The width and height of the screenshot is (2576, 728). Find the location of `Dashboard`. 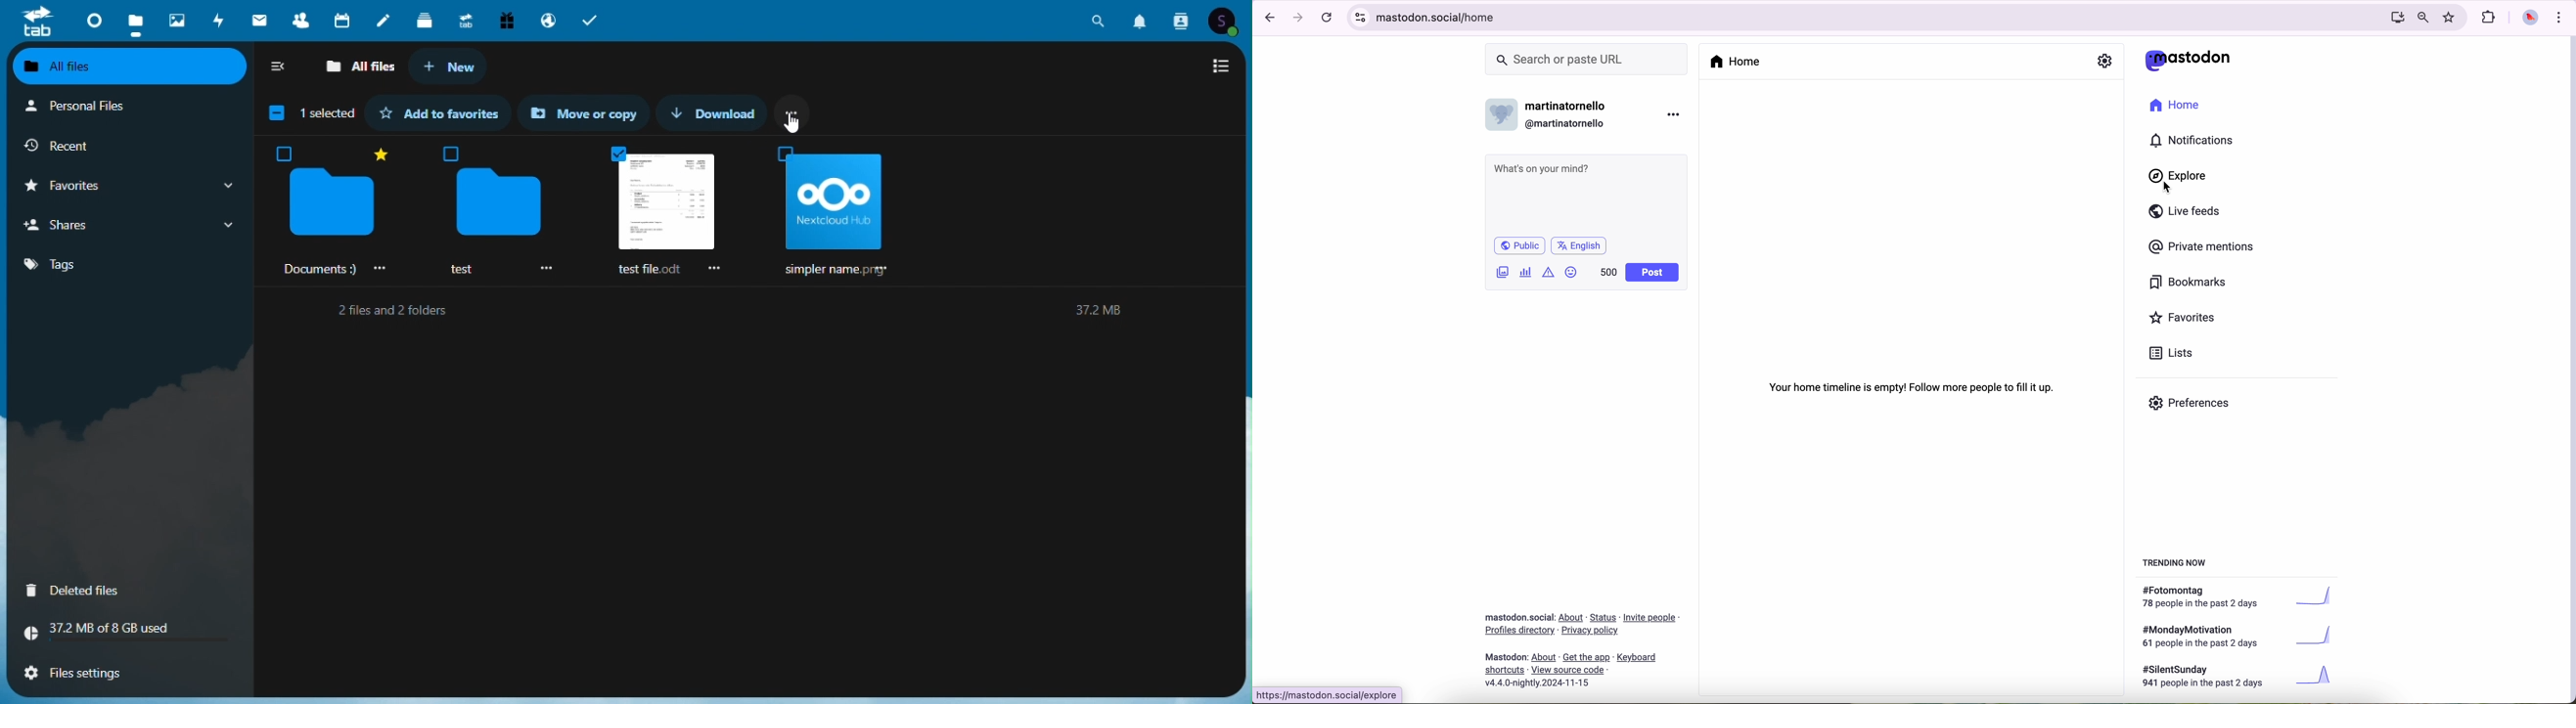

Dashboard is located at coordinates (92, 21).